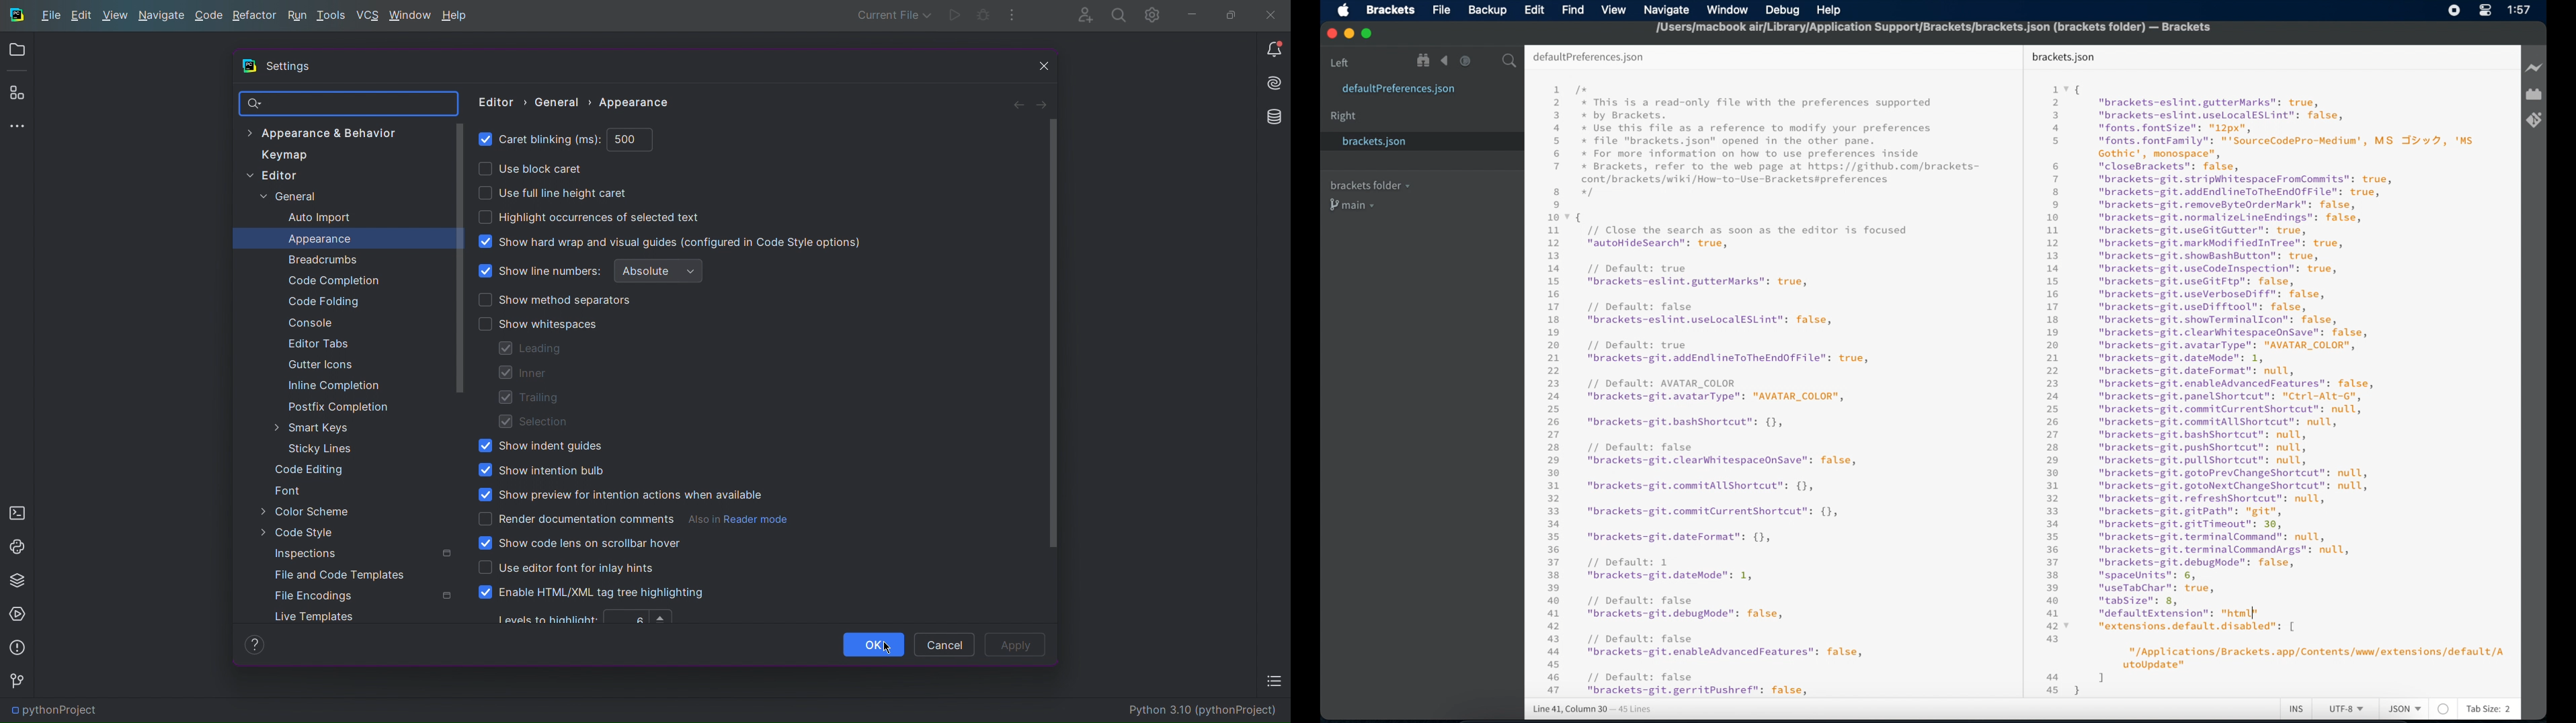  Describe the element at coordinates (17, 681) in the screenshot. I see `Version Control` at that location.